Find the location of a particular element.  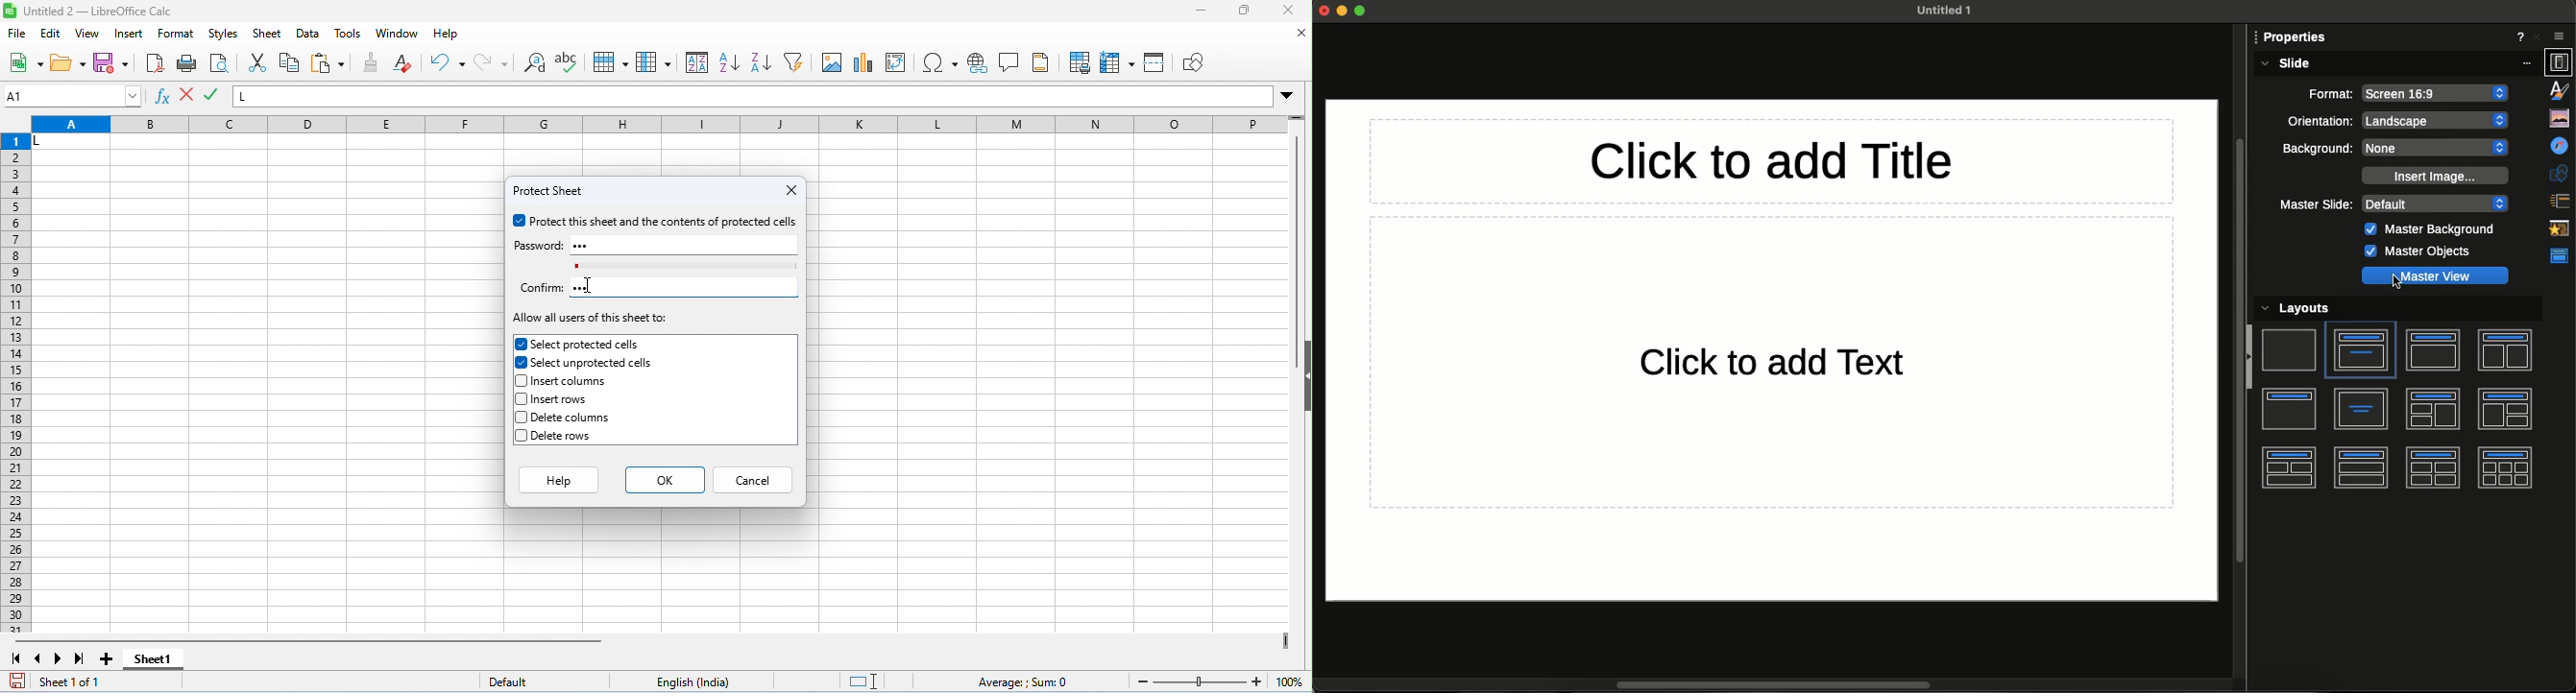

close is located at coordinates (1286, 11).